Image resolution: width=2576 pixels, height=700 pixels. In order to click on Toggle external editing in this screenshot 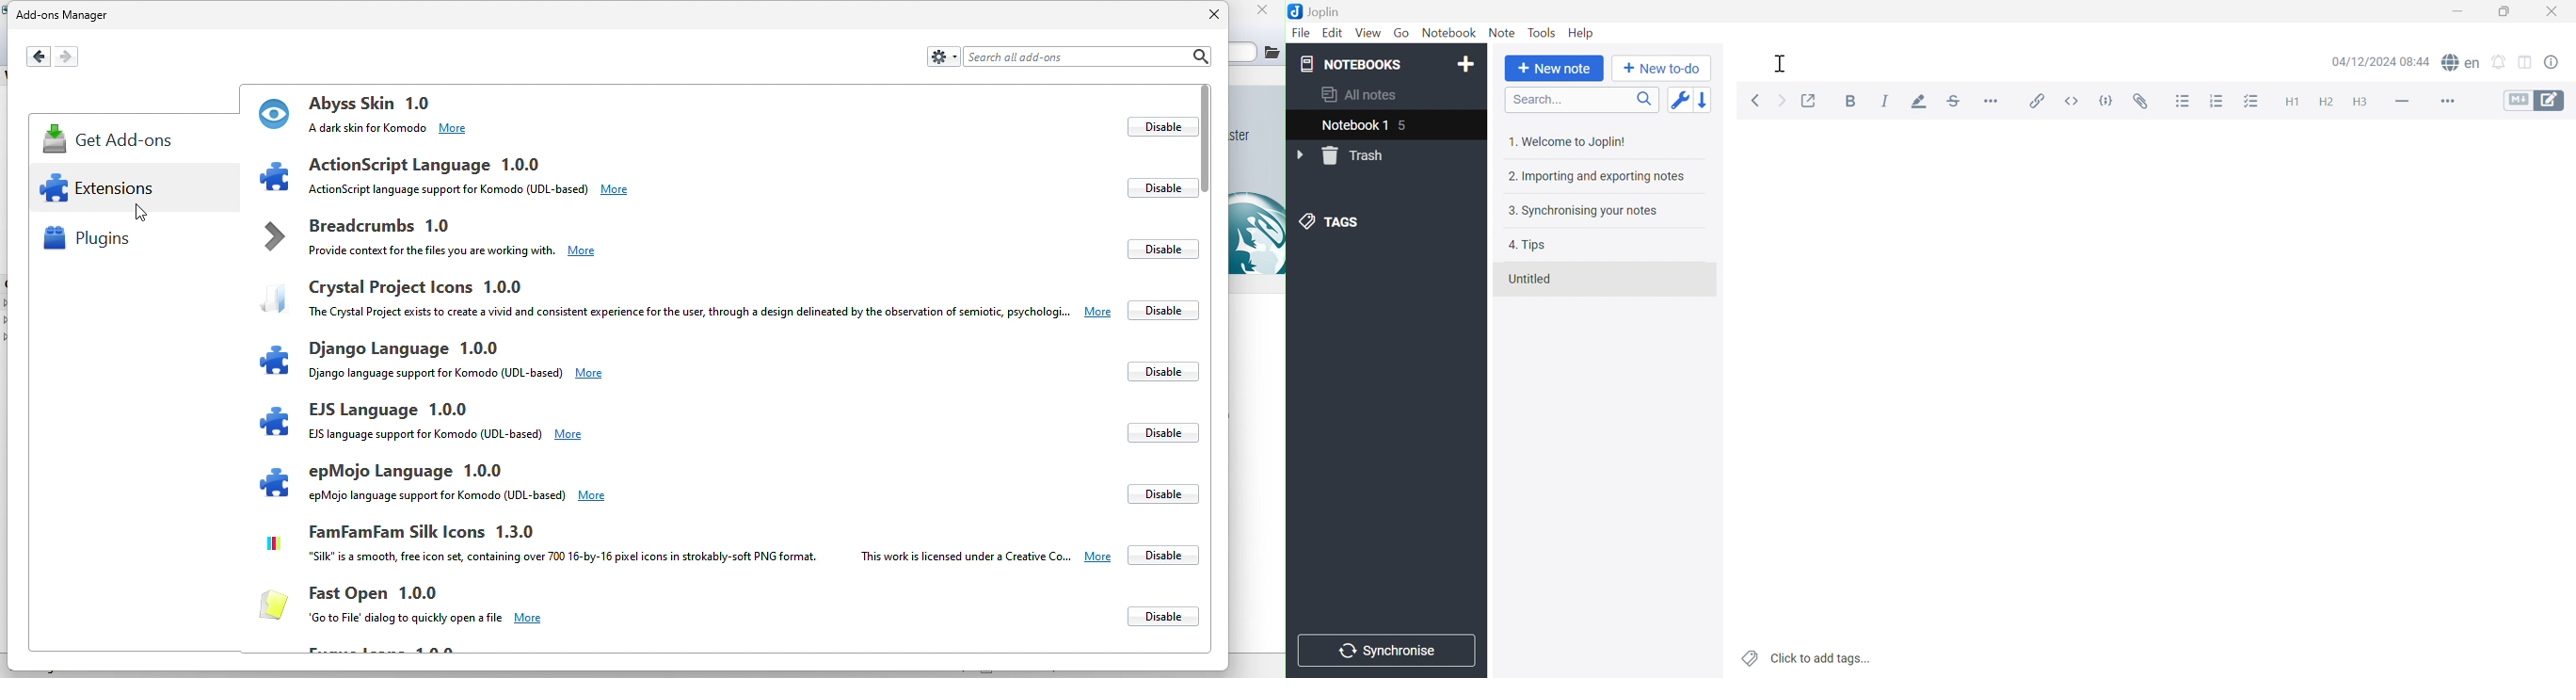, I will do `click(1809, 100)`.